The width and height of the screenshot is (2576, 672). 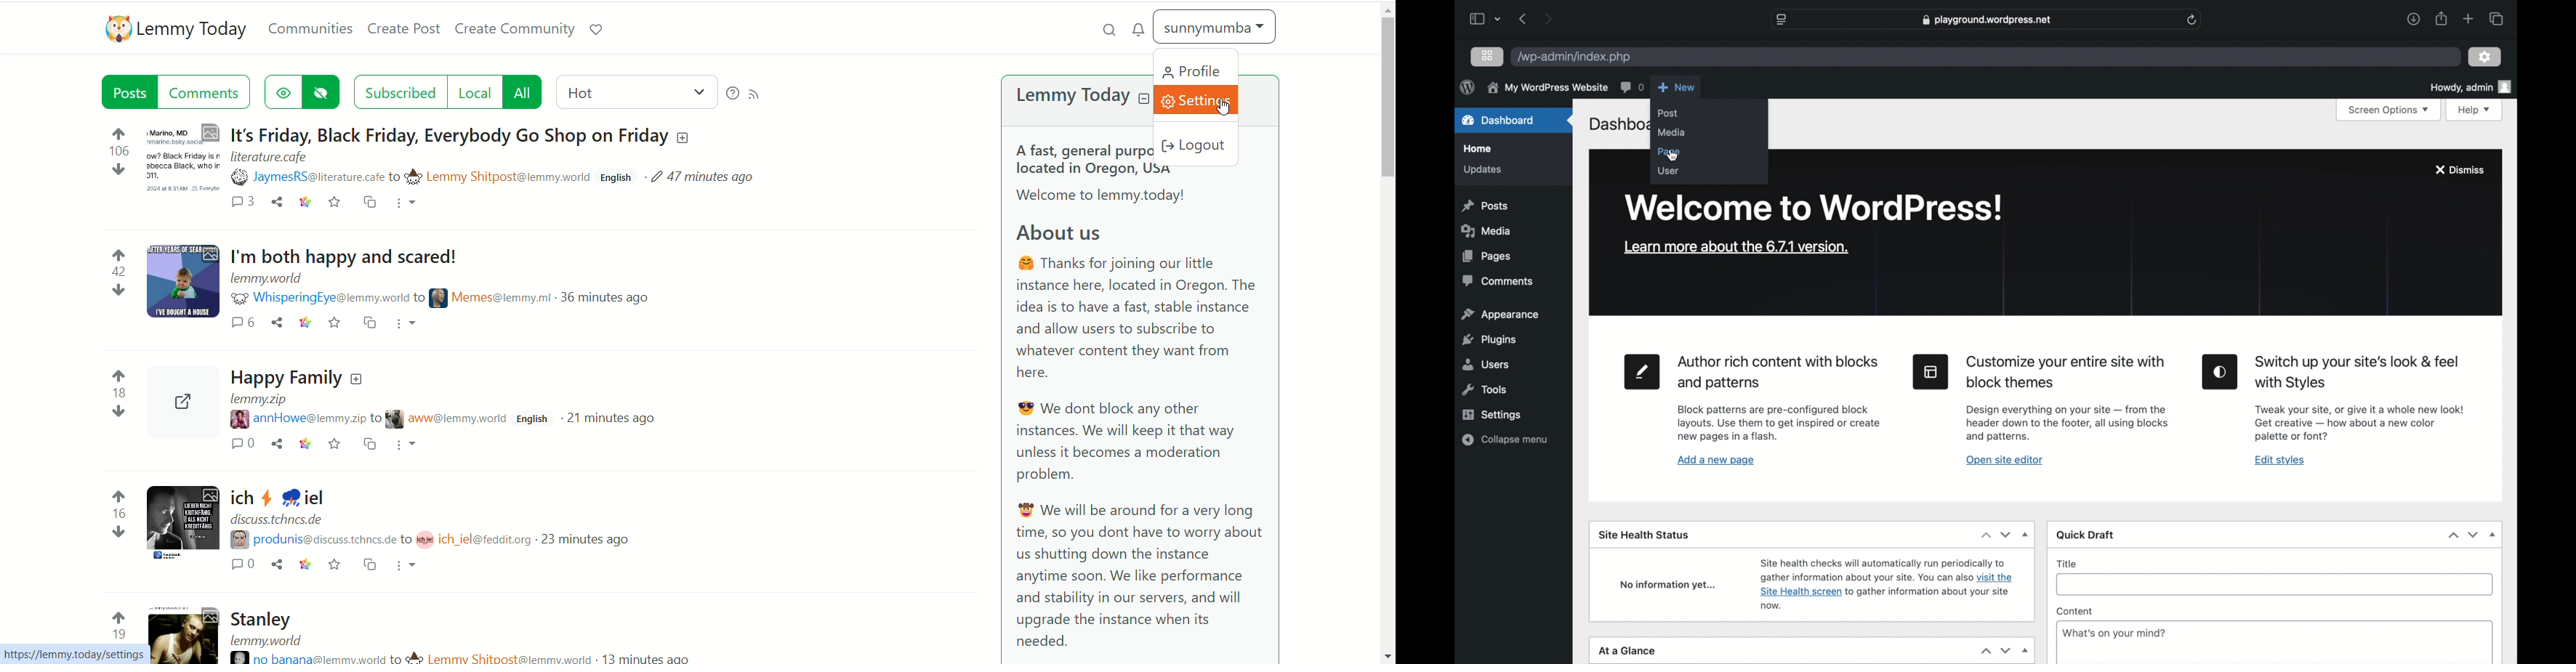 I want to click on website settings, so click(x=1781, y=20).